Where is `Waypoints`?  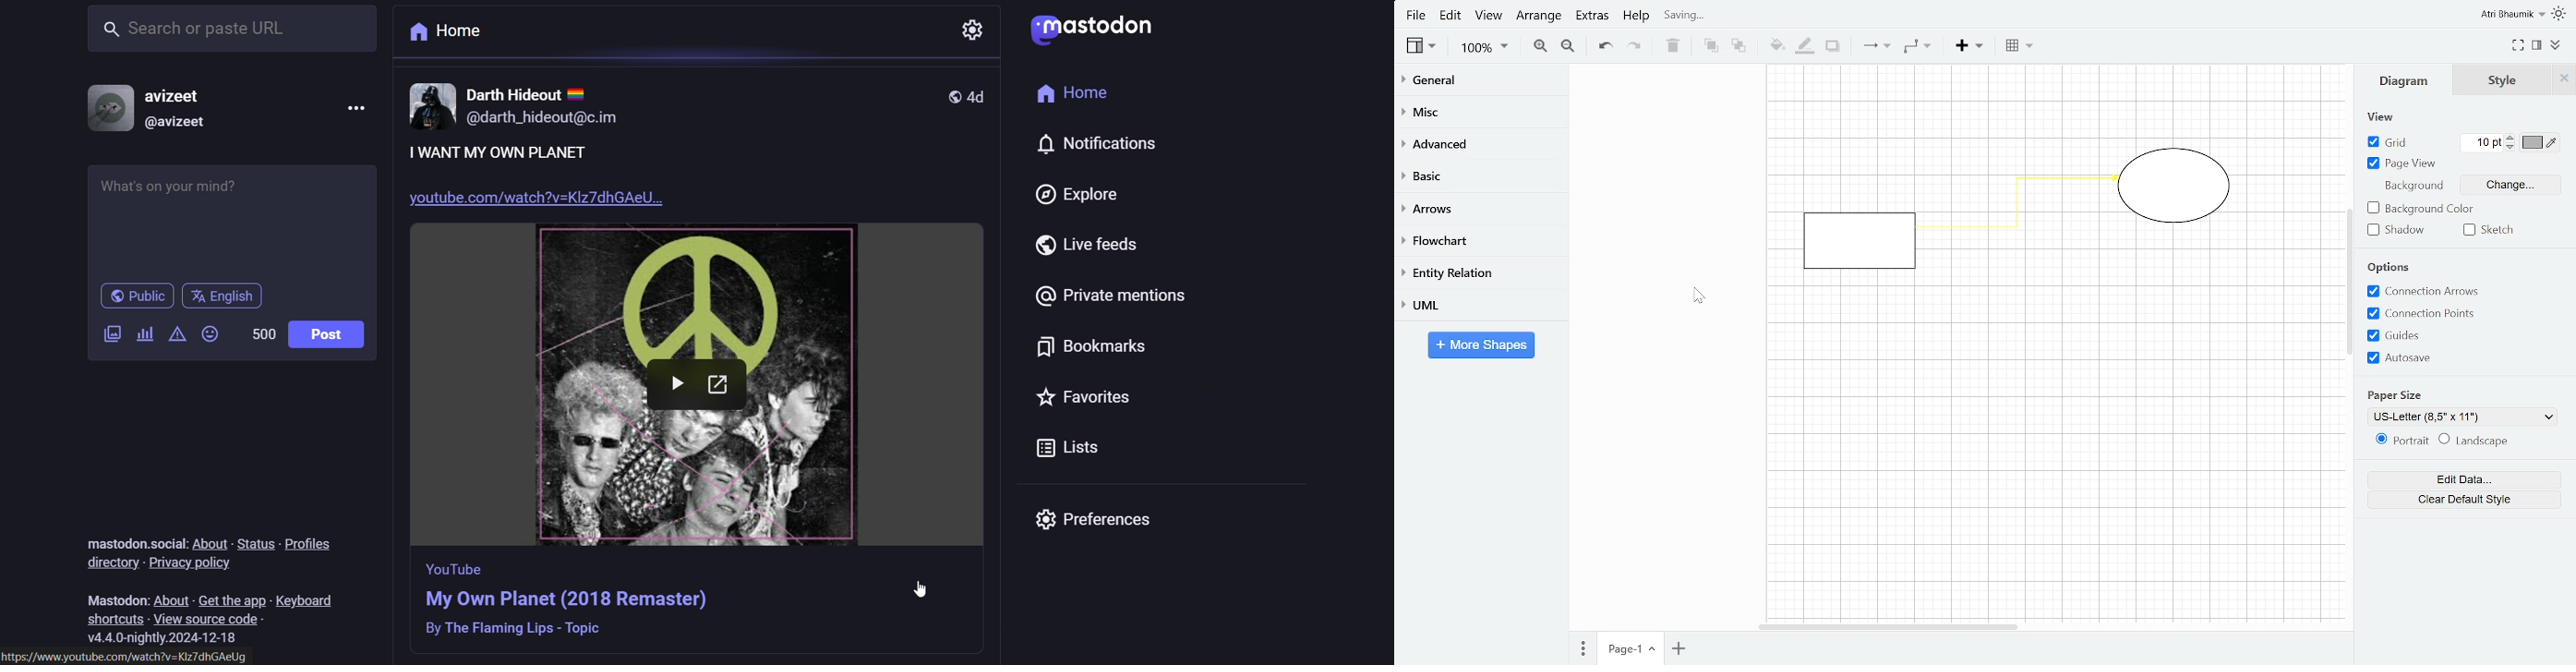 Waypoints is located at coordinates (1917, 47).